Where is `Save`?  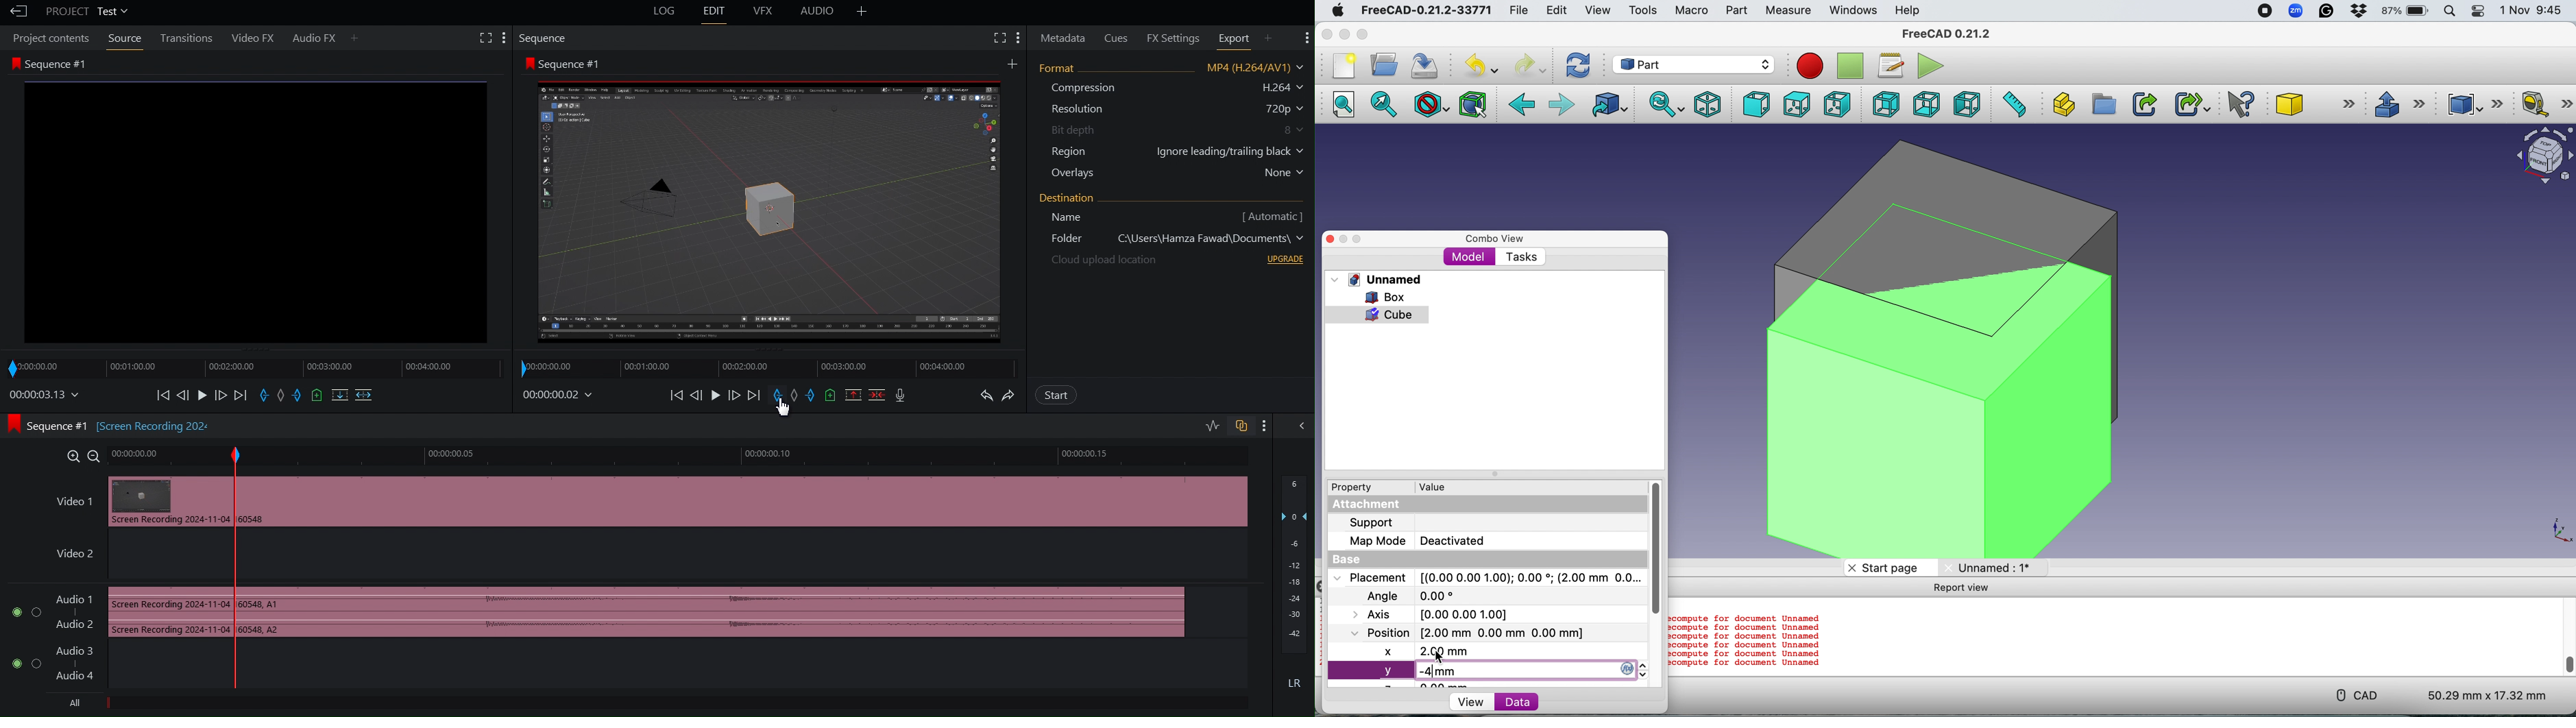
Save is located at coordinates (1427, 64).